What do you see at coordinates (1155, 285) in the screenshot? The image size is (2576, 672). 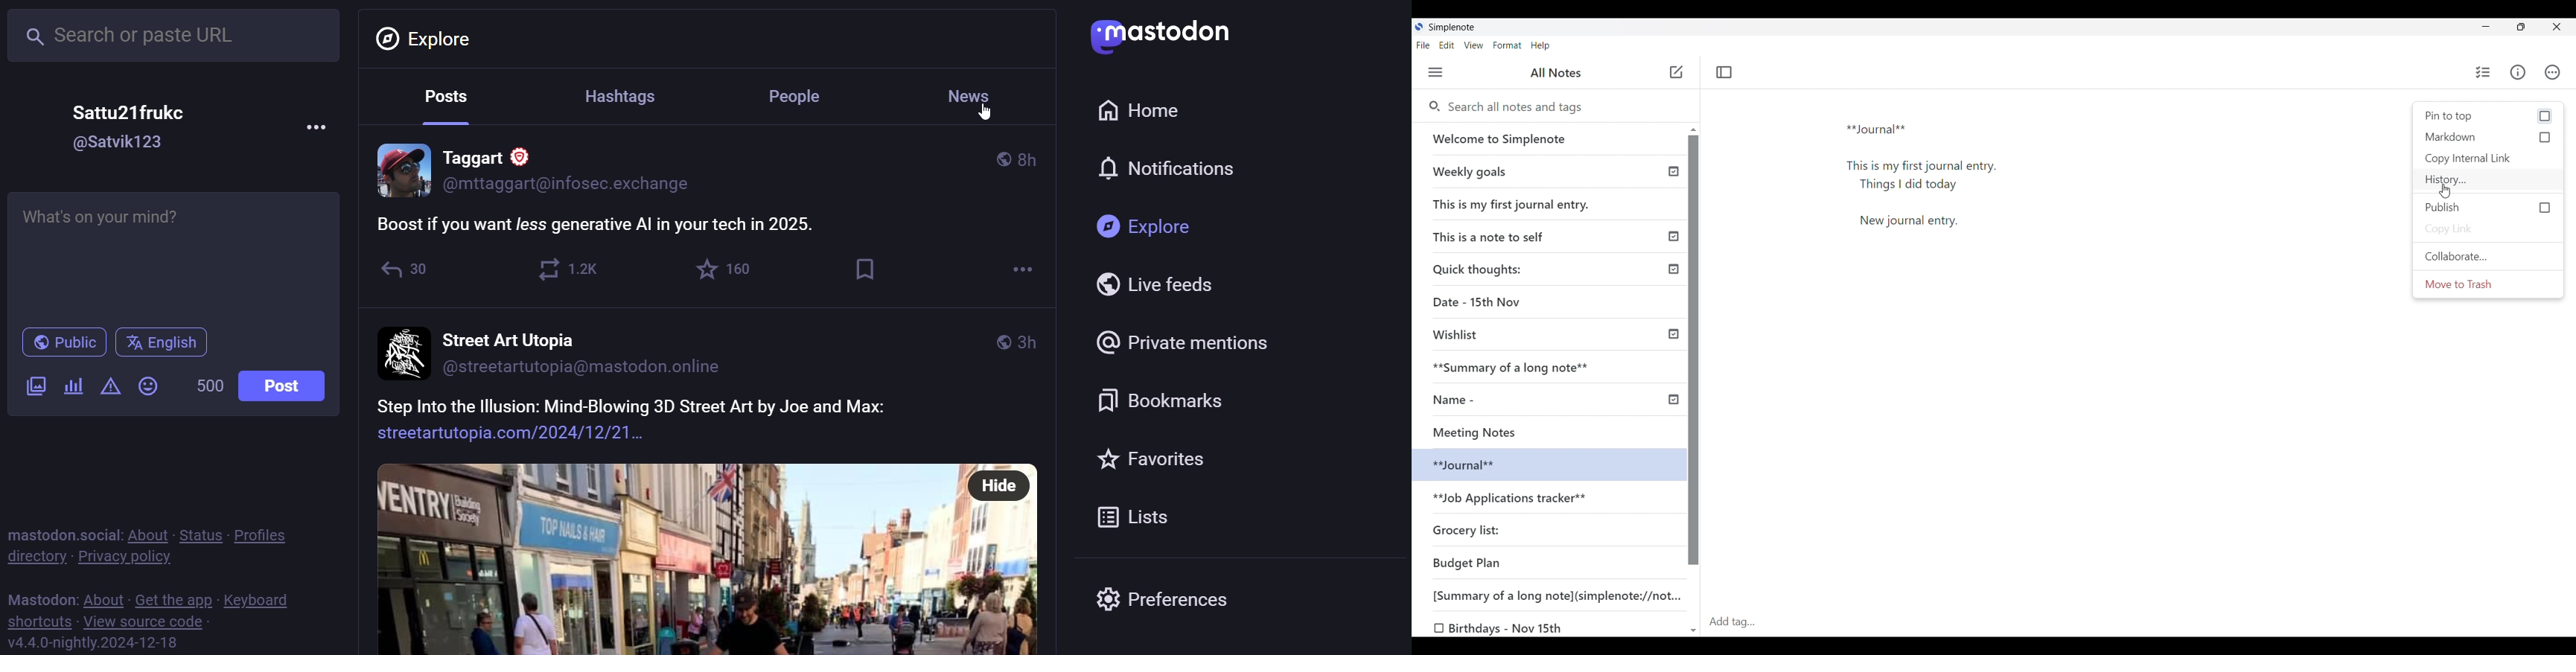 I see `live feed` at bounding box center [1155, 285].